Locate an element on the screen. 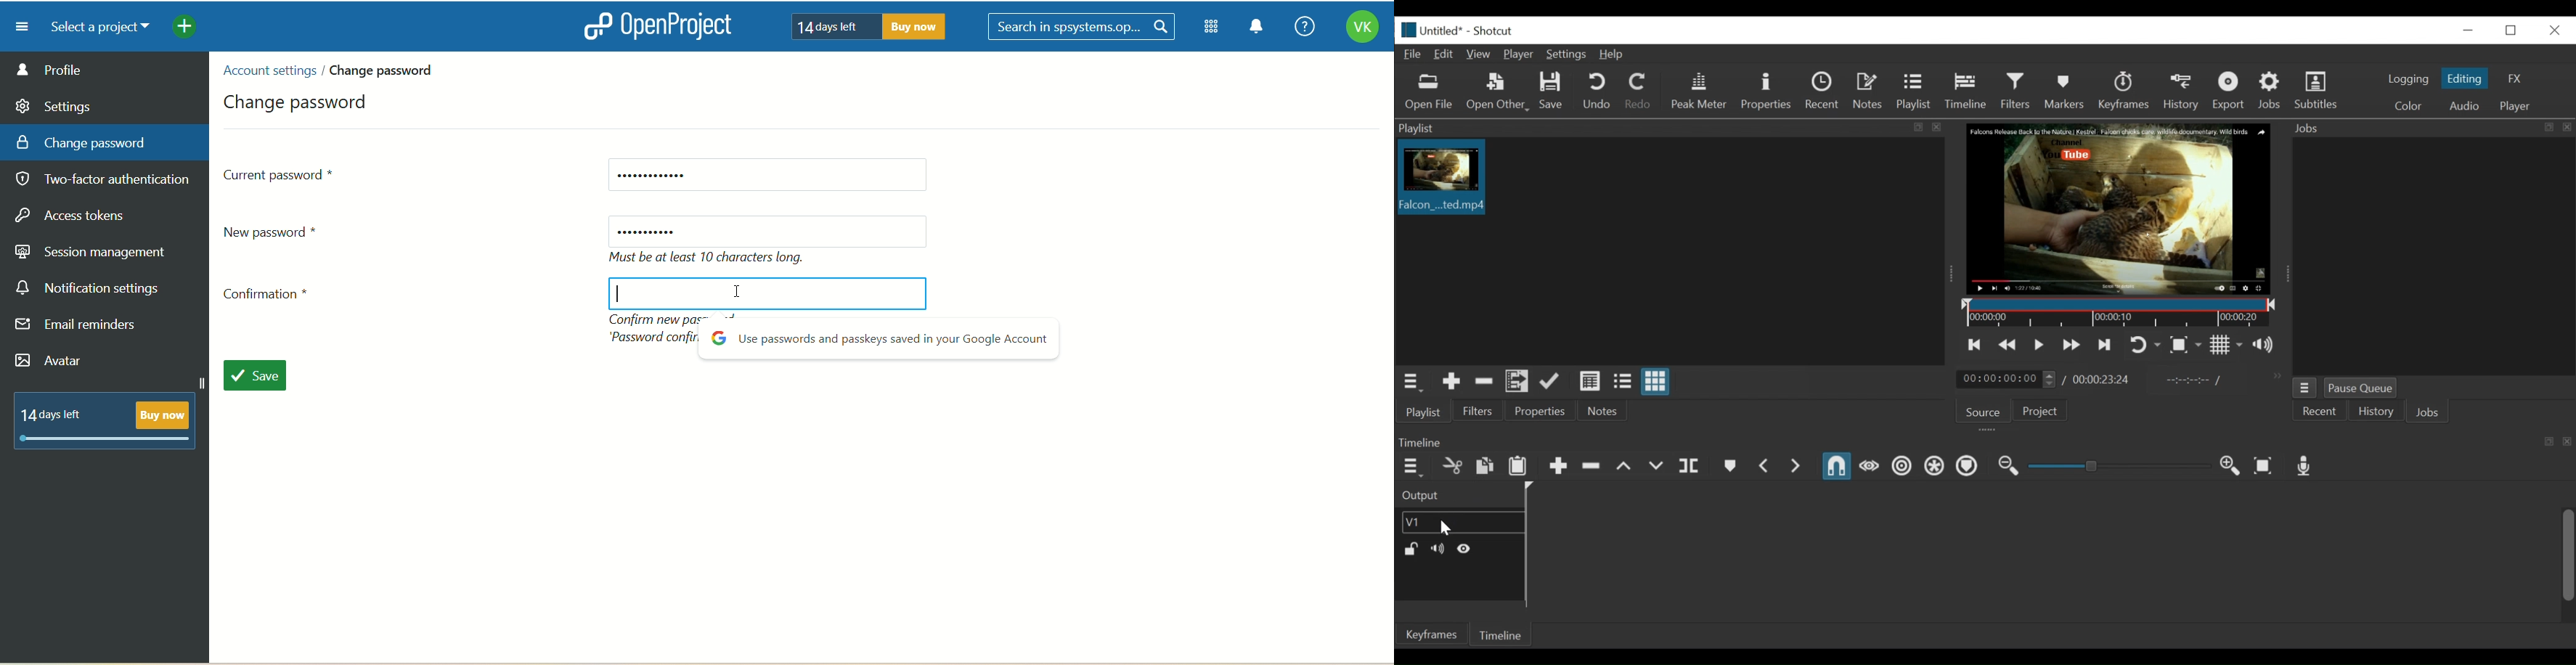 This screenshot has width=2576, height=672. notification settings is located at coordinates (88, 288).